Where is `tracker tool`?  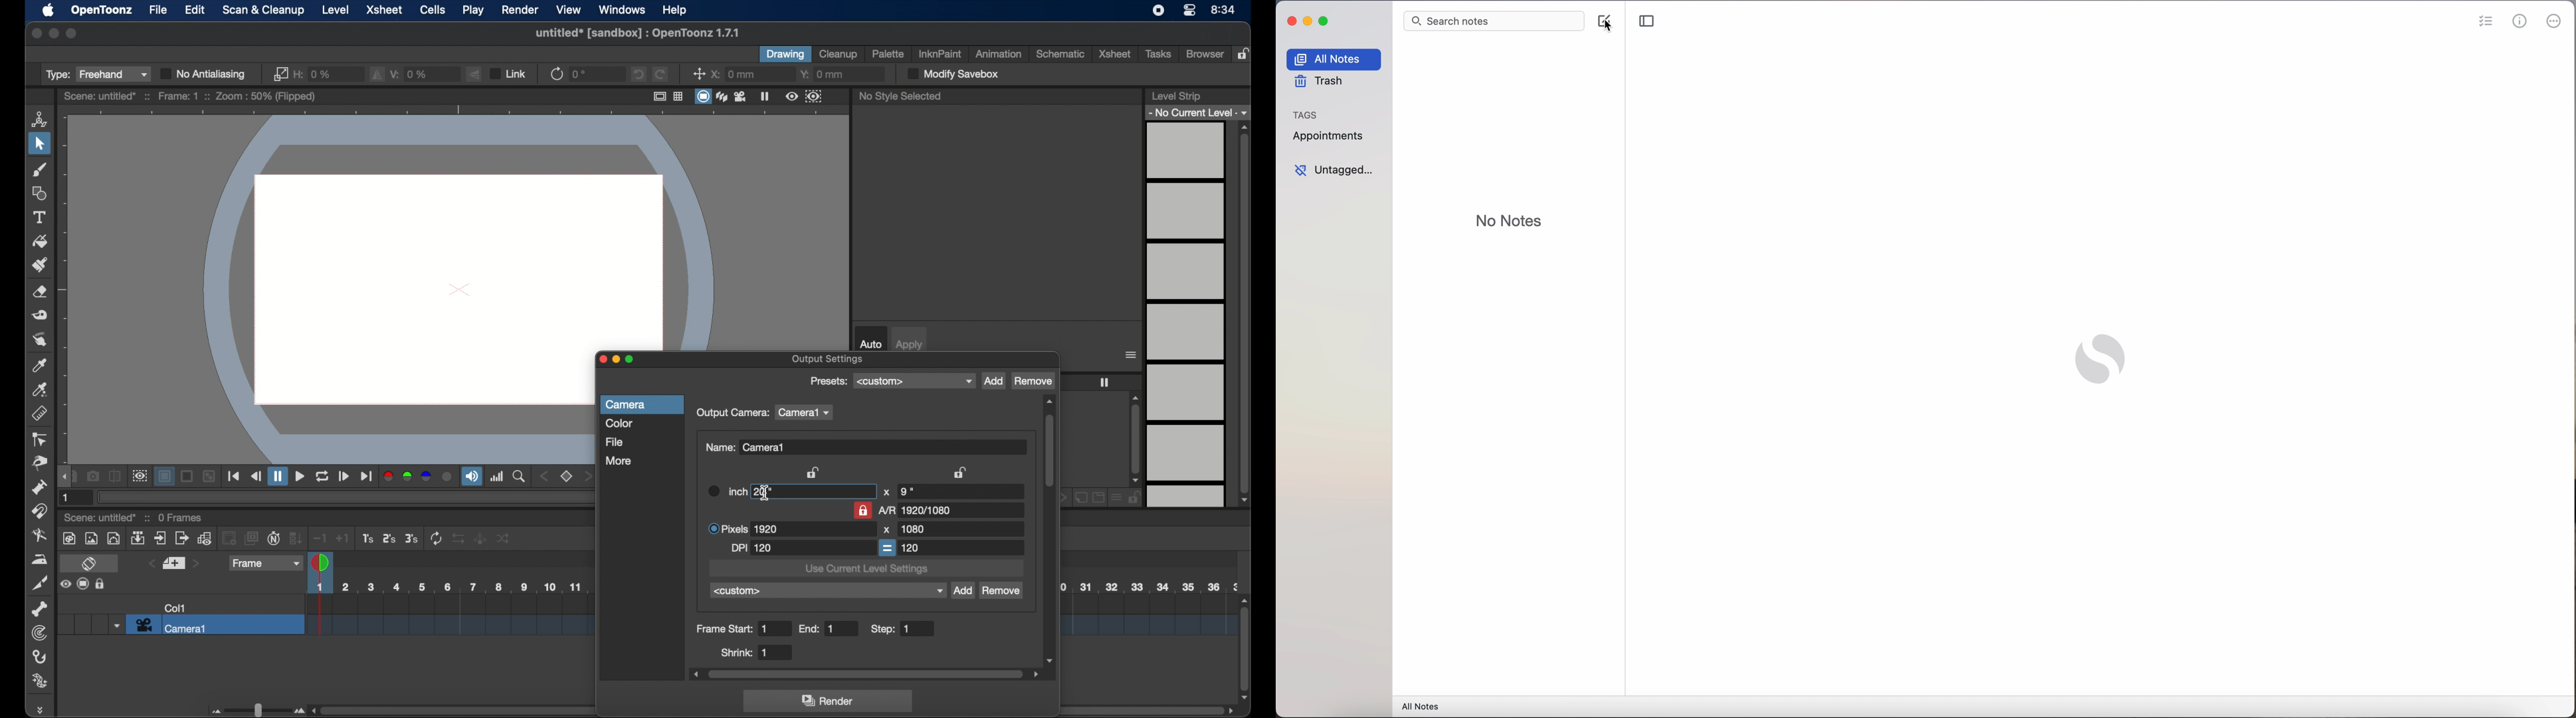
tracker tool is located at coordinates (39, 633).